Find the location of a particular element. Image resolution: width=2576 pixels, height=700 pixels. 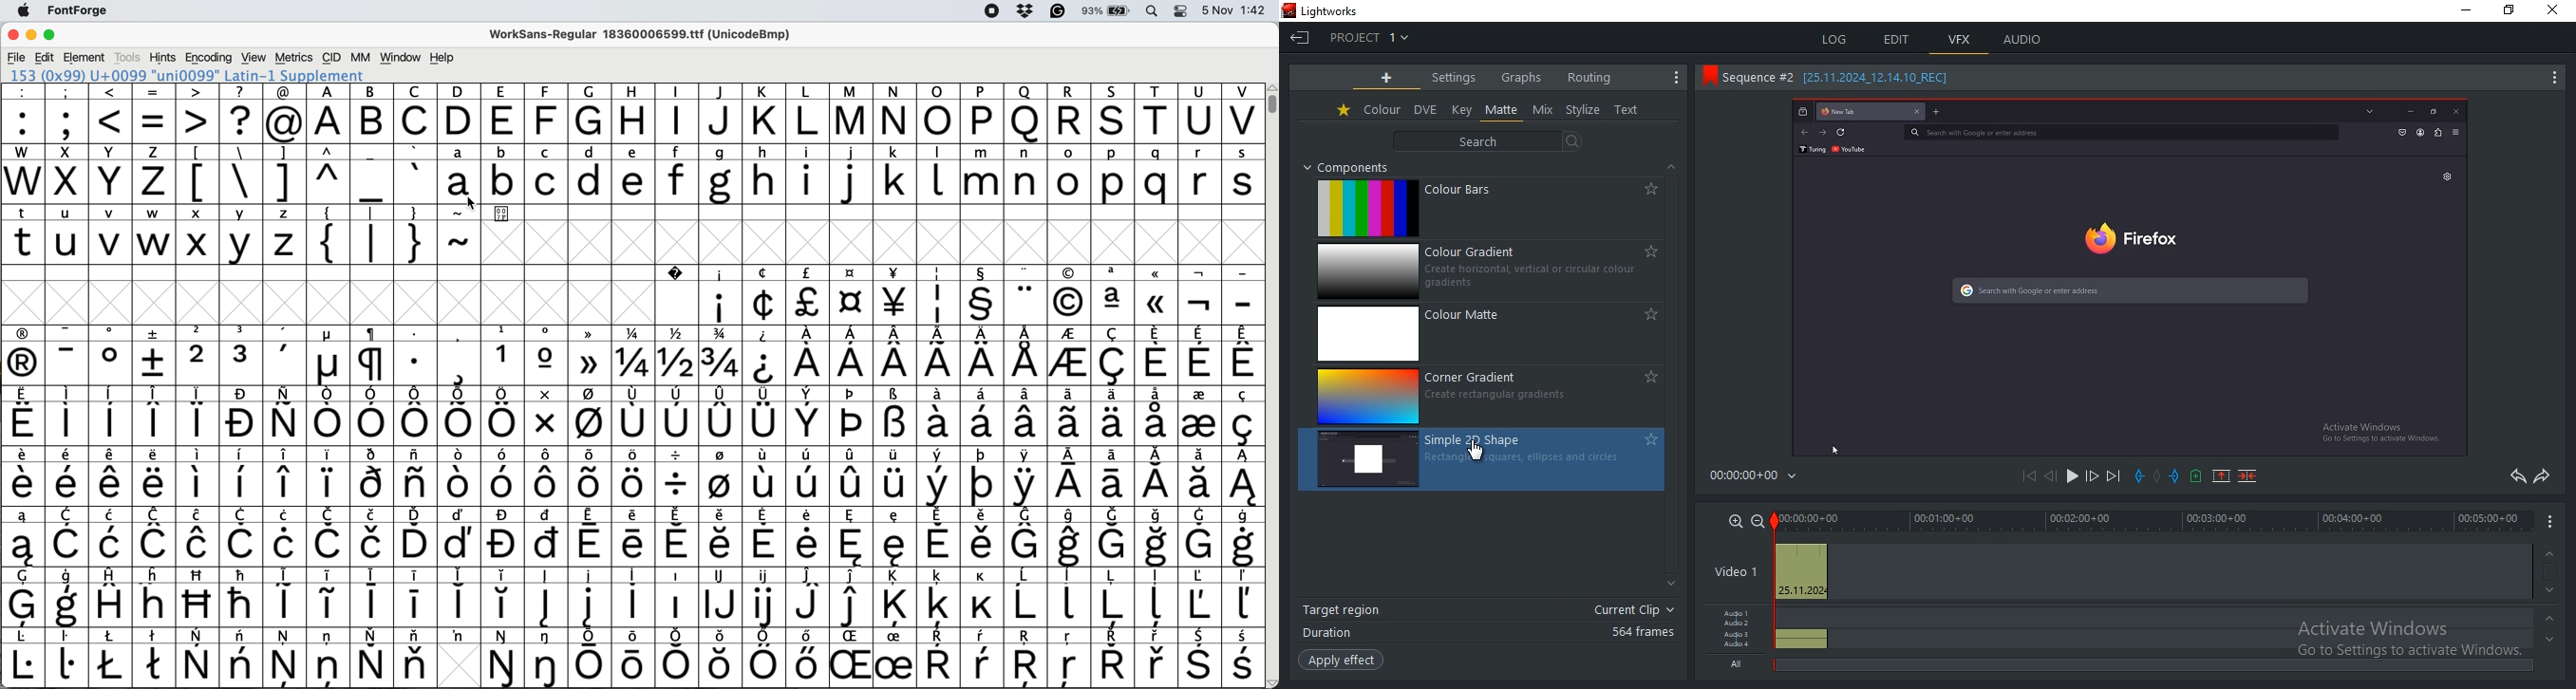

colour bars is located at coordinates (1487, 210).